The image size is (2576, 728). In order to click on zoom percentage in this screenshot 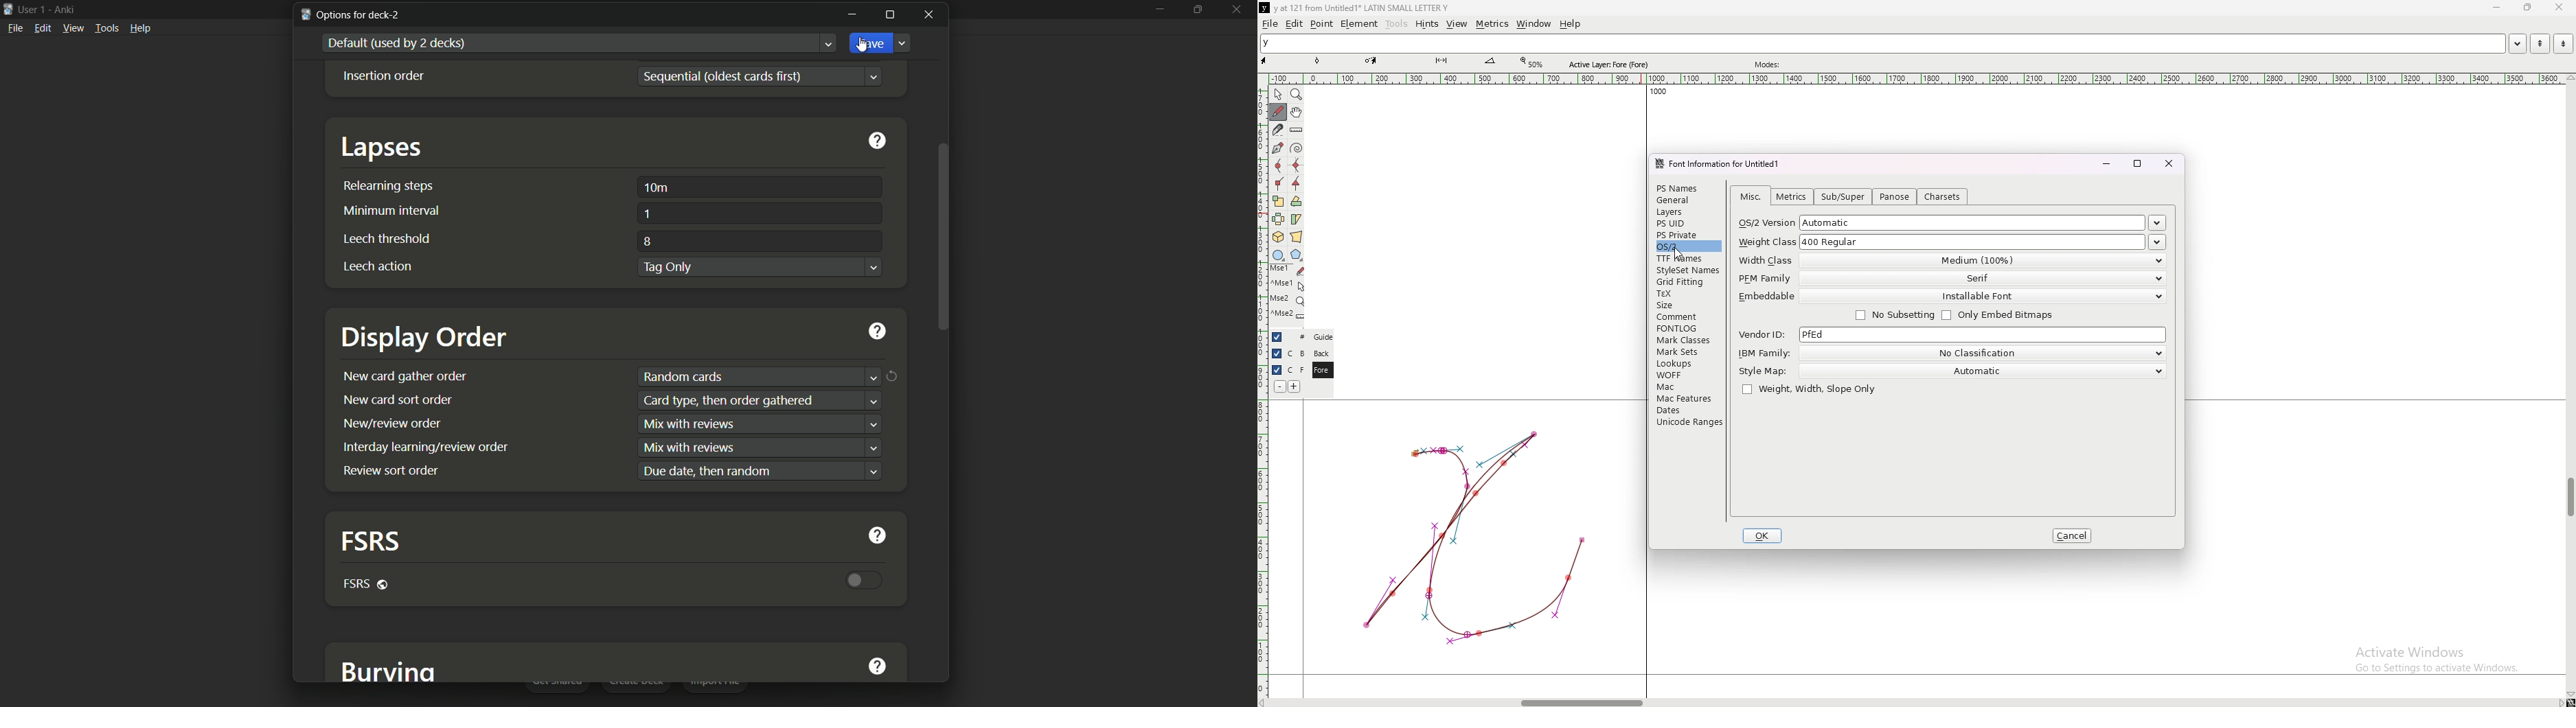, I will do `click(1534, 62)`.